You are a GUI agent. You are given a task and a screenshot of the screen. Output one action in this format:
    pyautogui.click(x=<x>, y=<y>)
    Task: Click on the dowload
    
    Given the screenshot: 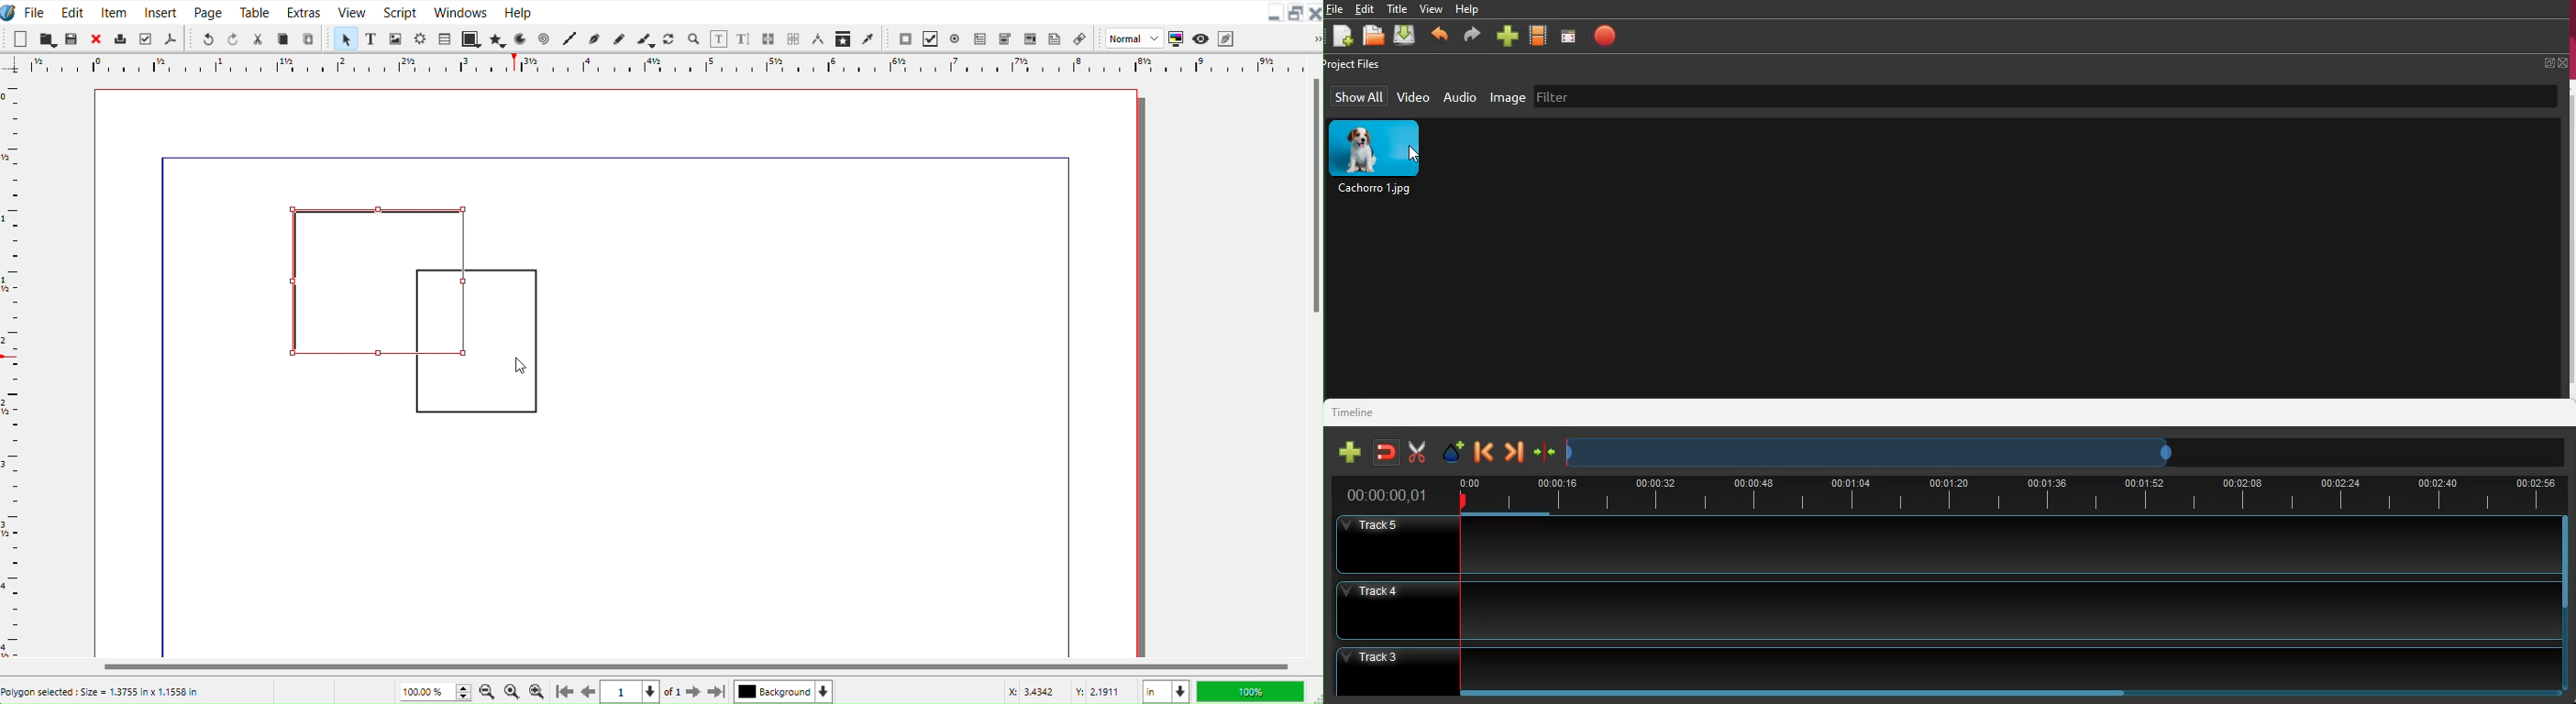 What is the action you would take?
    pyautogui.click(x=1408, y=37)
    